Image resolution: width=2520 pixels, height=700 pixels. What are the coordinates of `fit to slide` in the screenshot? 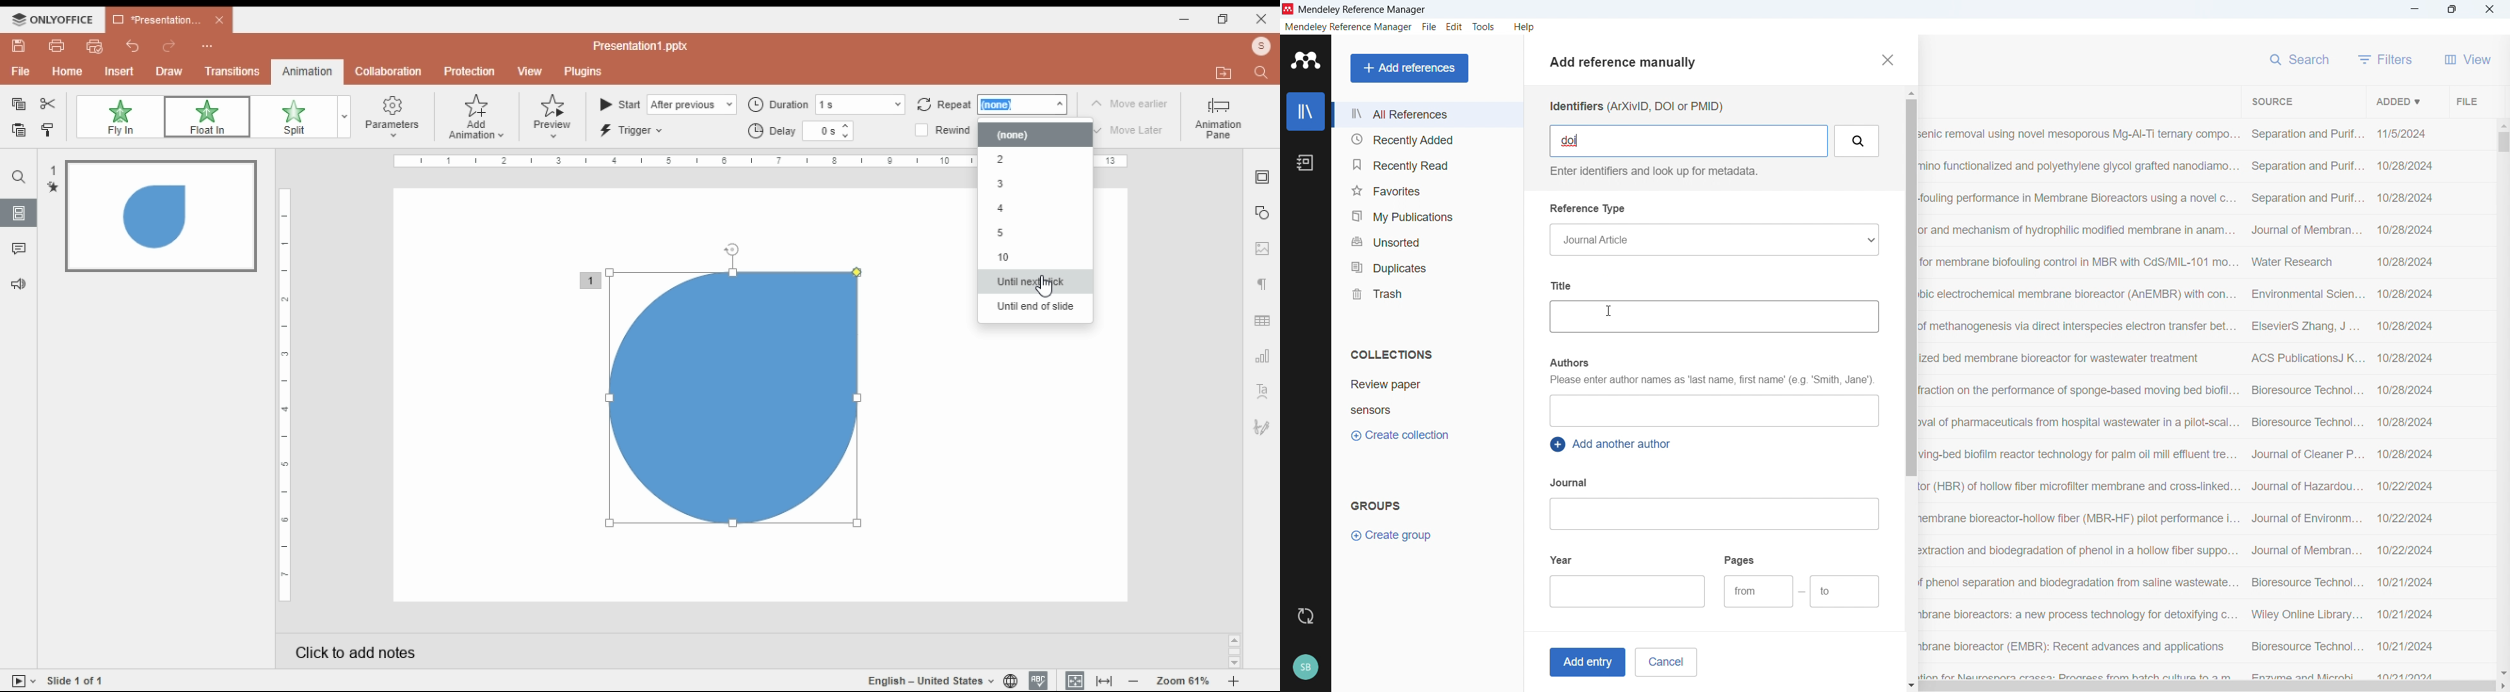 It's located at (1075, 681).